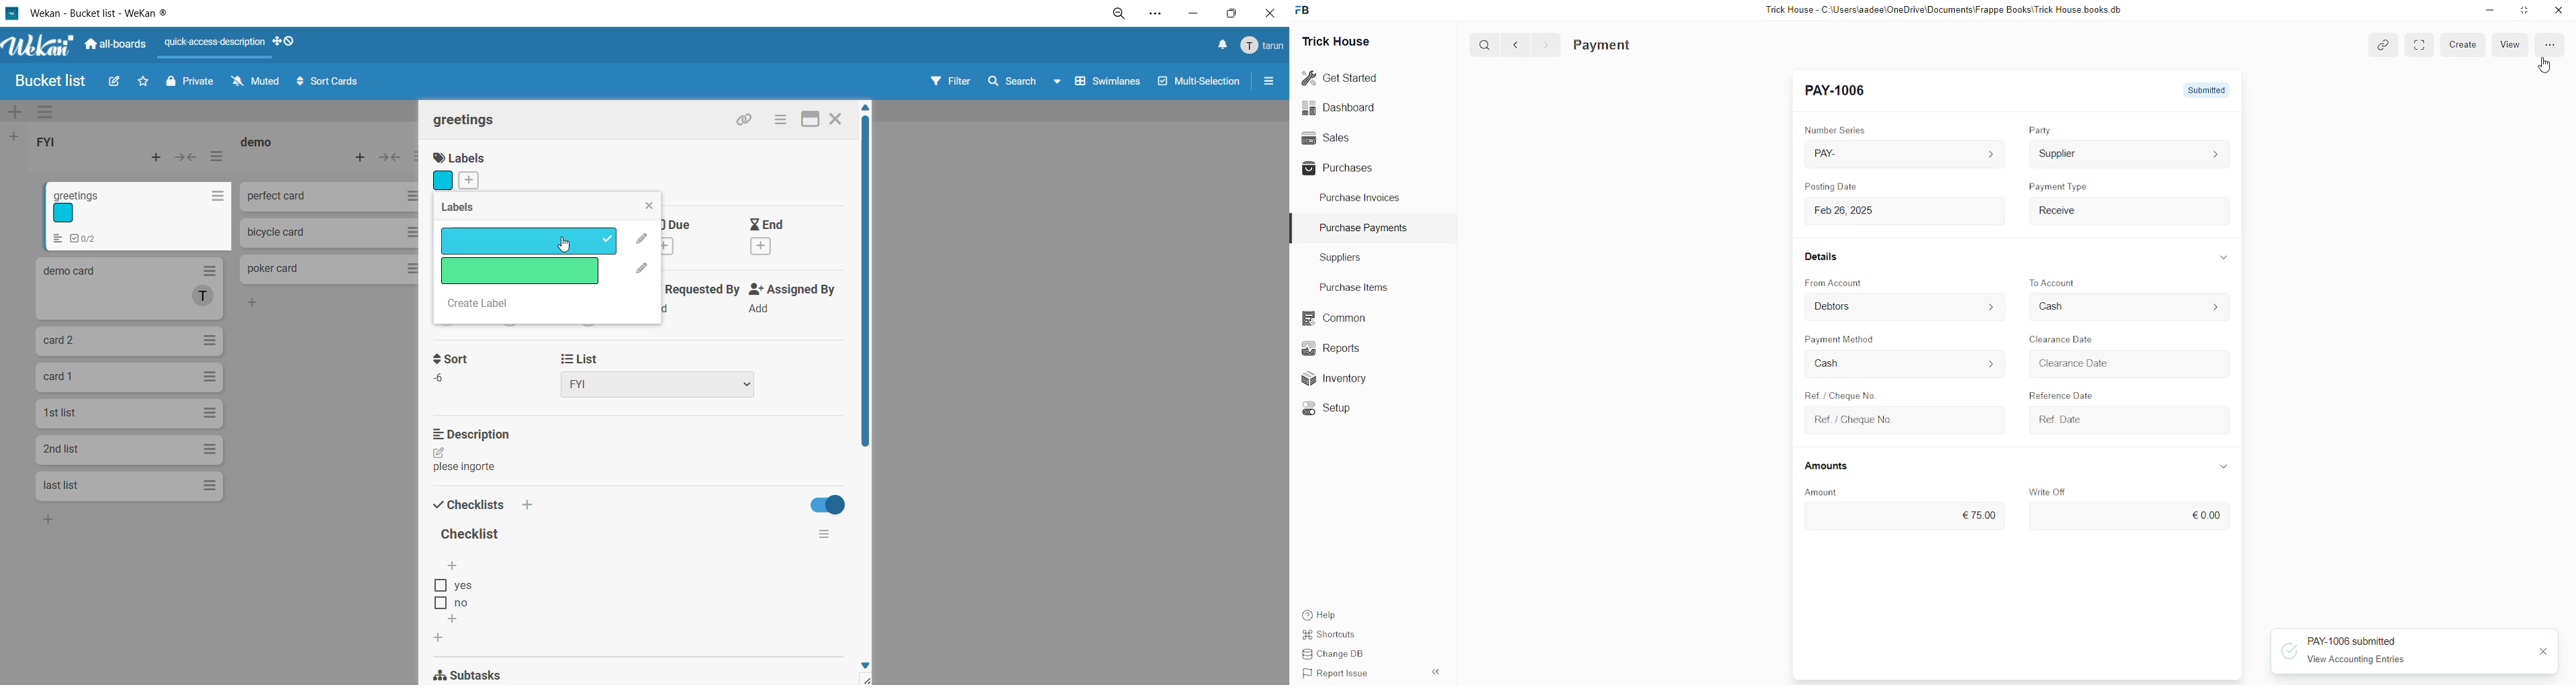  Describe the element at coordinates (217, 42) in the screenshot. I see `quick access description` at that location.